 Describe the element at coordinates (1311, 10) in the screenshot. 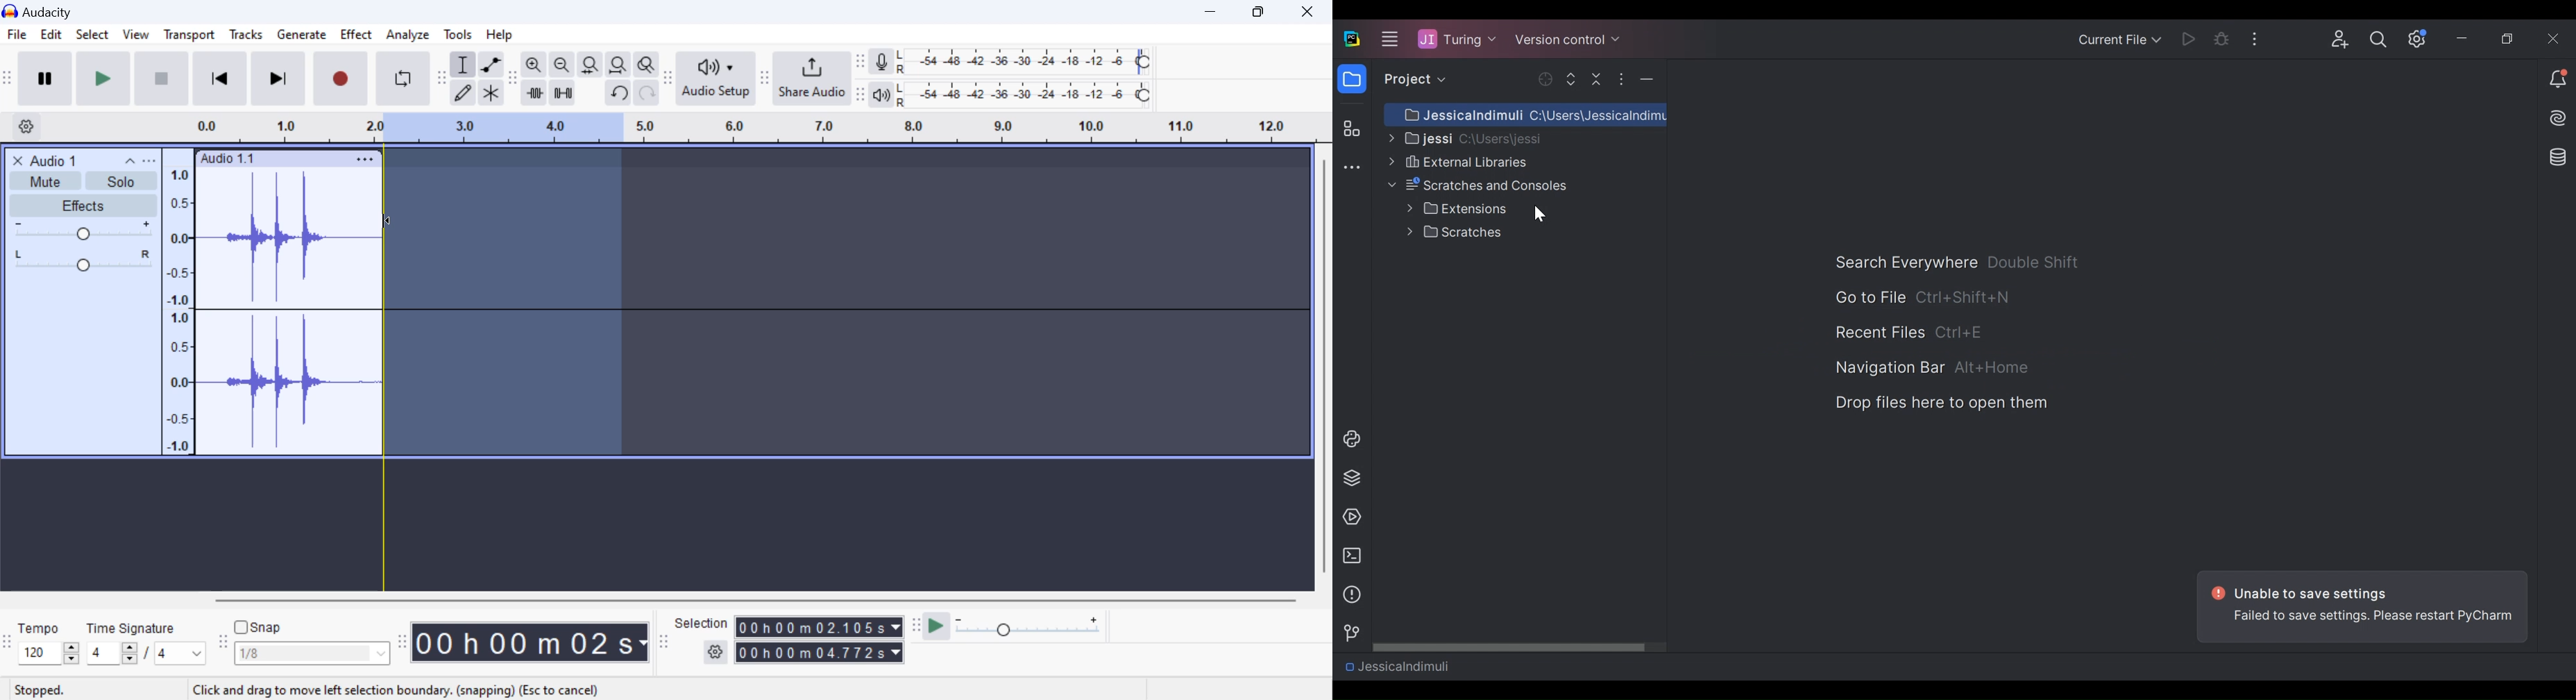

I see `Close Window` at that location.